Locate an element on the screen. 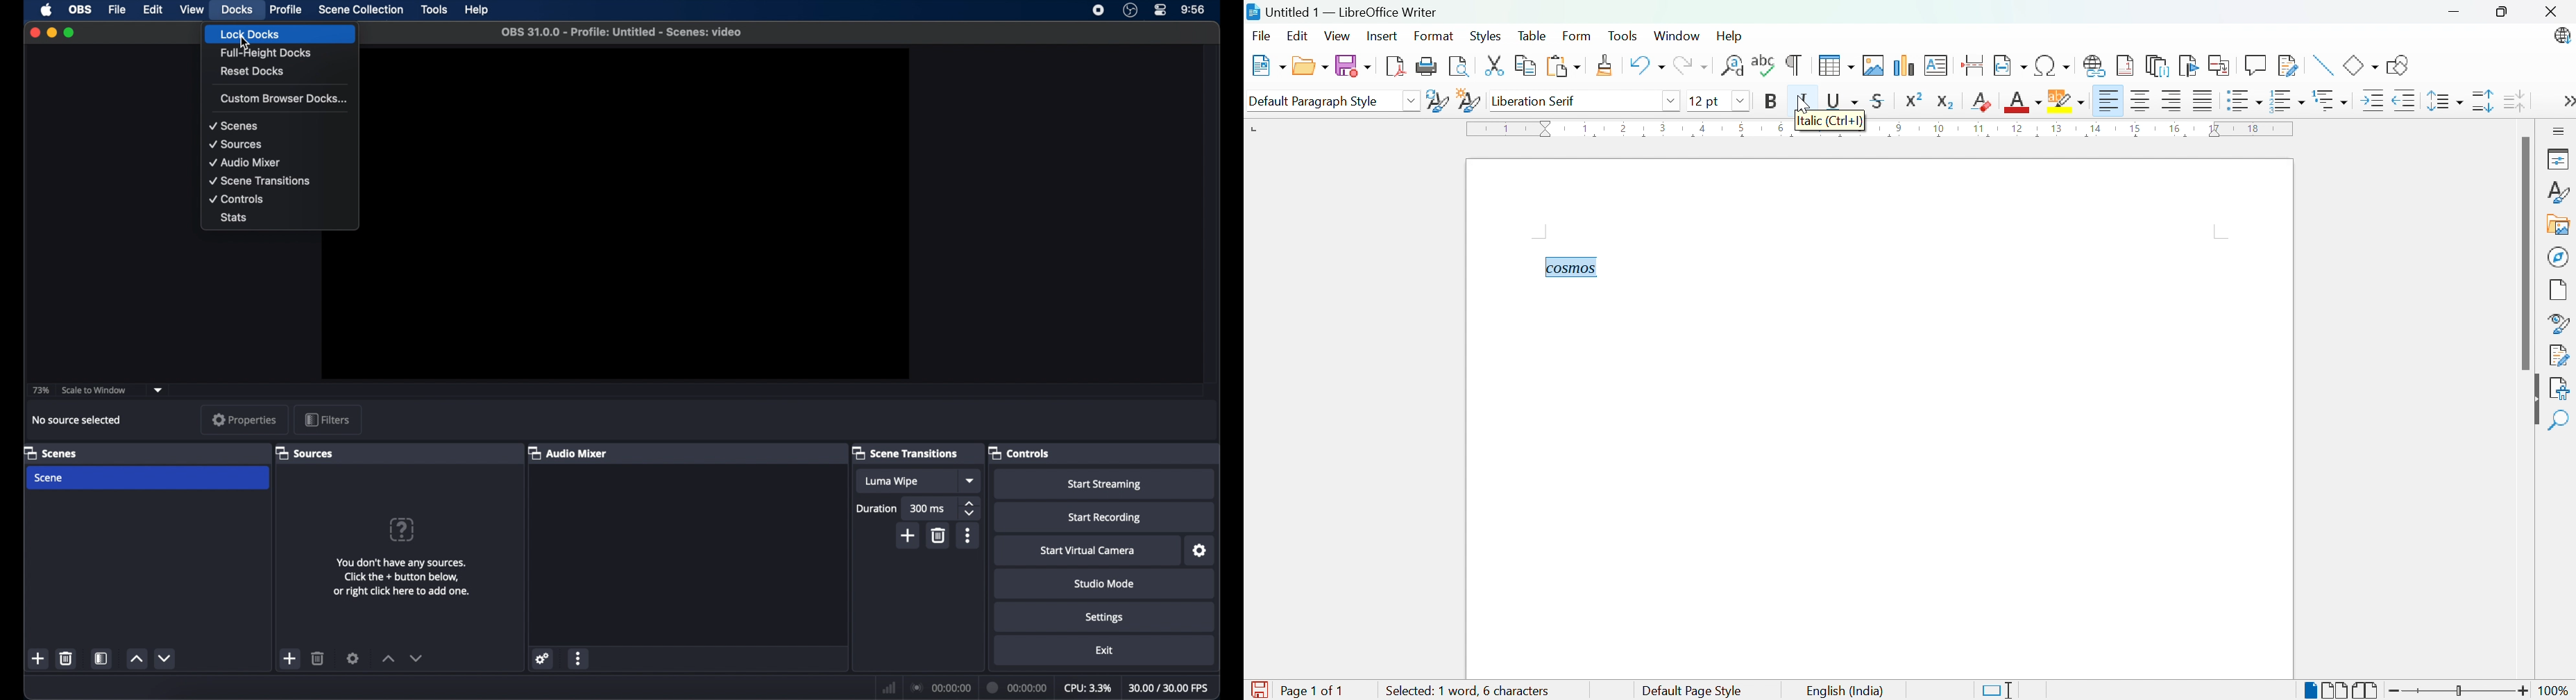  Default paragraph style is located at coordinates (1314, 100).